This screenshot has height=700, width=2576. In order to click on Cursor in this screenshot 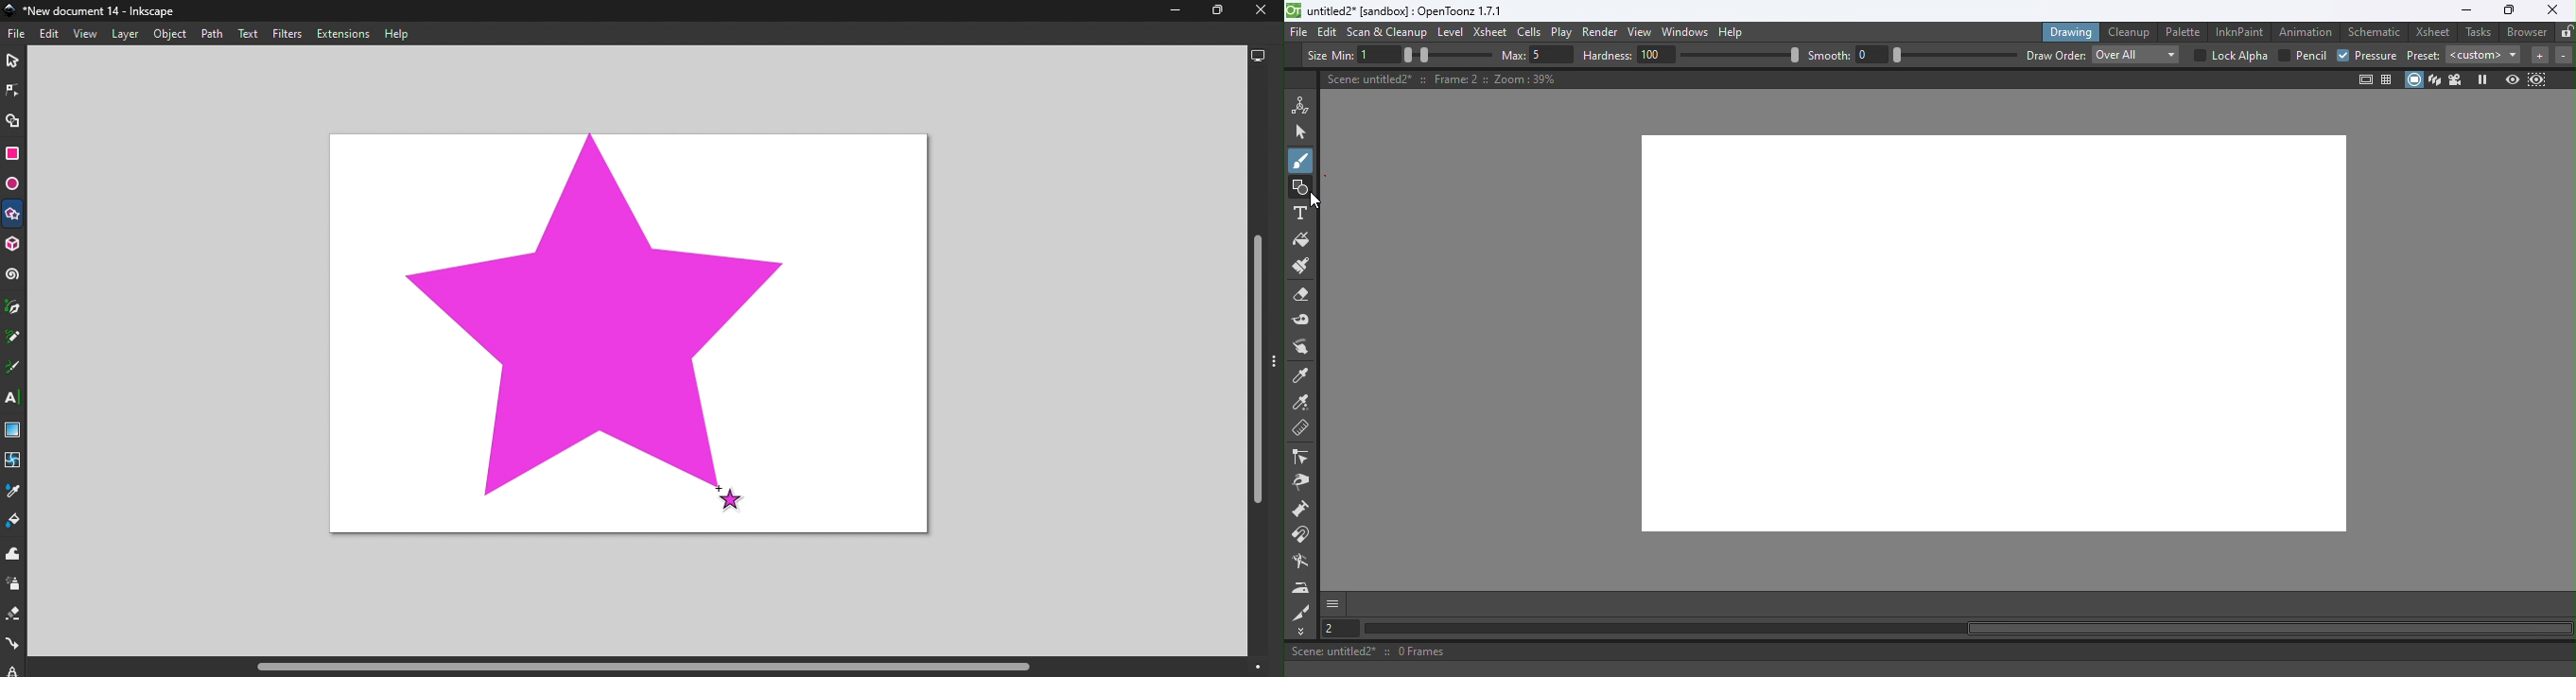, I will do `click(732, 497)`.